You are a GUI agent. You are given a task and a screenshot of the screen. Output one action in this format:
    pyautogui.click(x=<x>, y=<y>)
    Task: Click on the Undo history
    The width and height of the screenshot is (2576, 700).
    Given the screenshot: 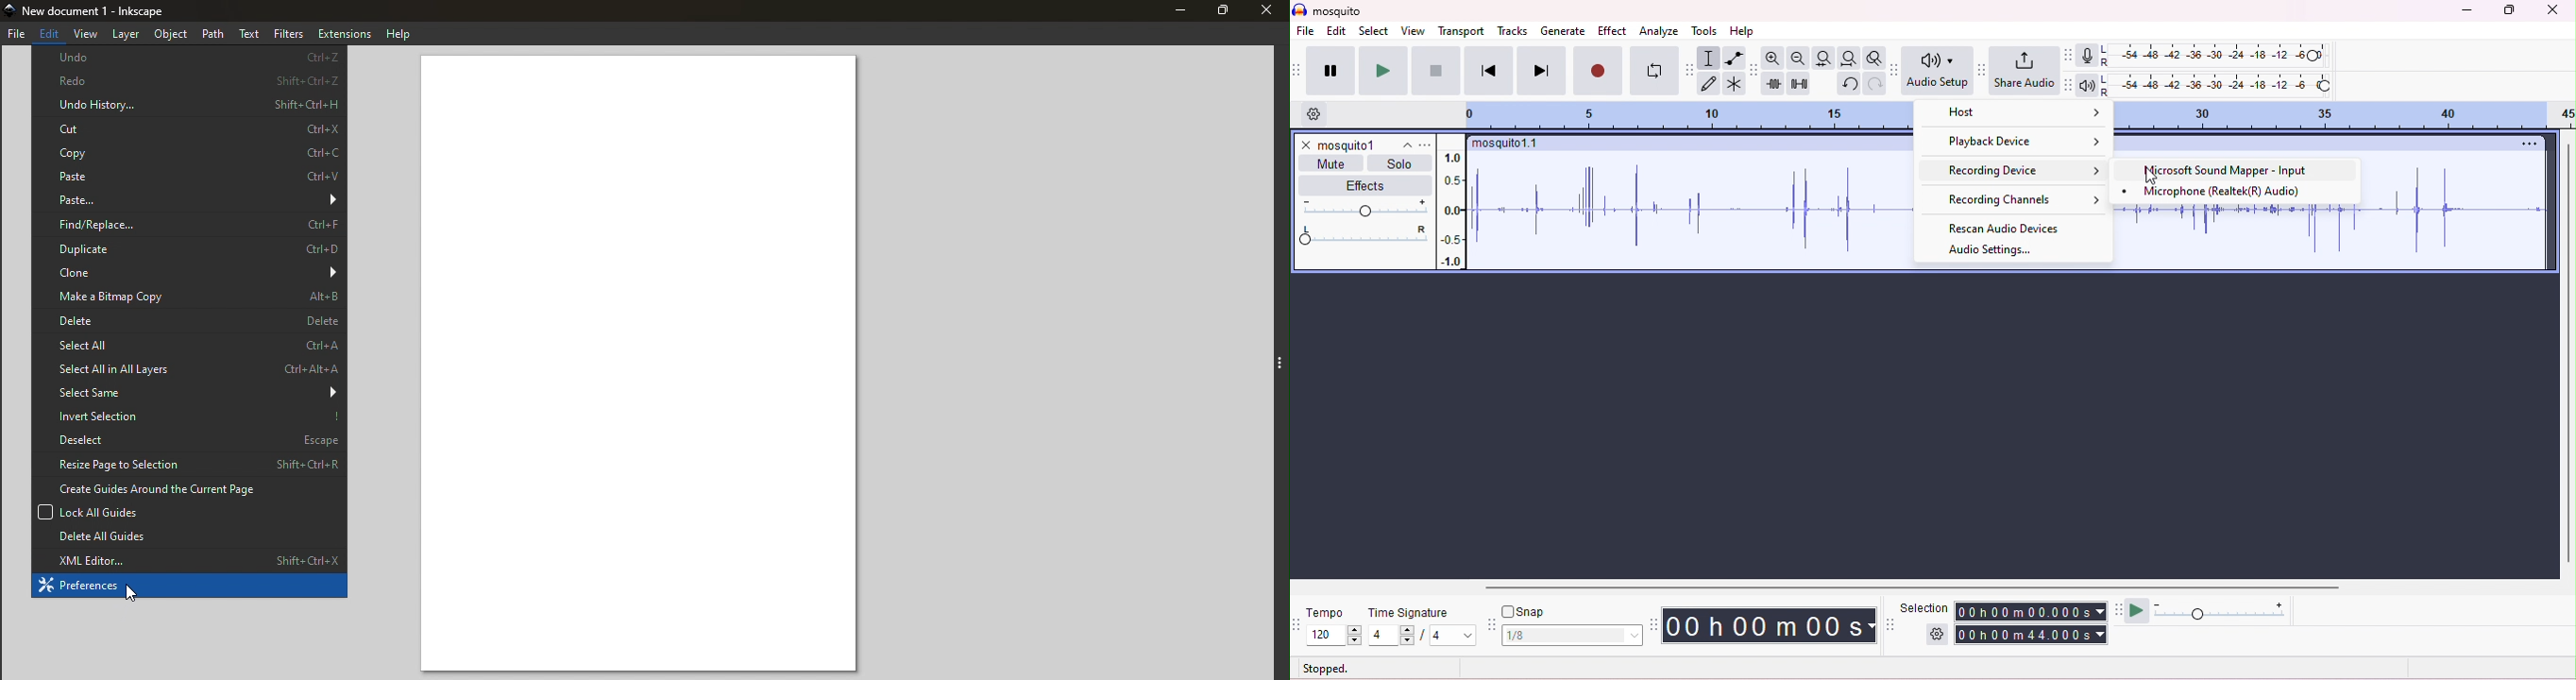 What is the action you would take?
    pyautogui.click(x=188, y=105)
    